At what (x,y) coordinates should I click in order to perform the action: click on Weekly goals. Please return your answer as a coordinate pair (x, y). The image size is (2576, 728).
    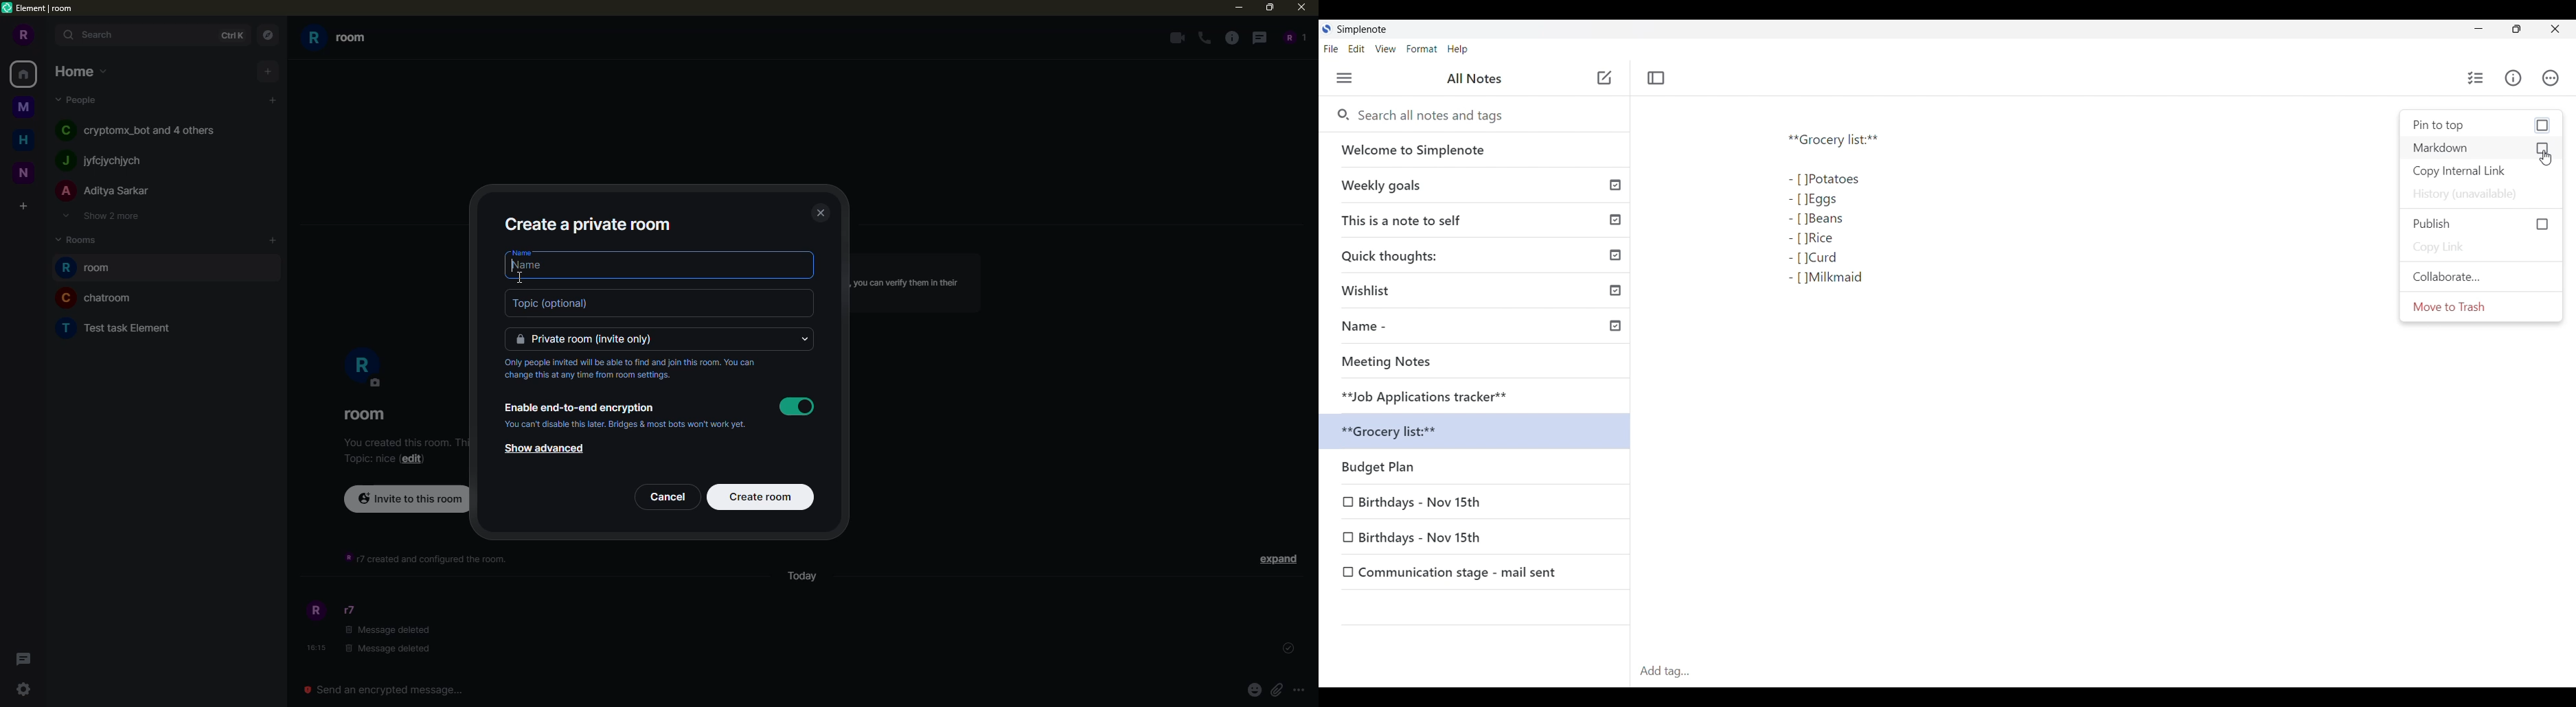
    Looking at the image, I should click on (1480, 187).